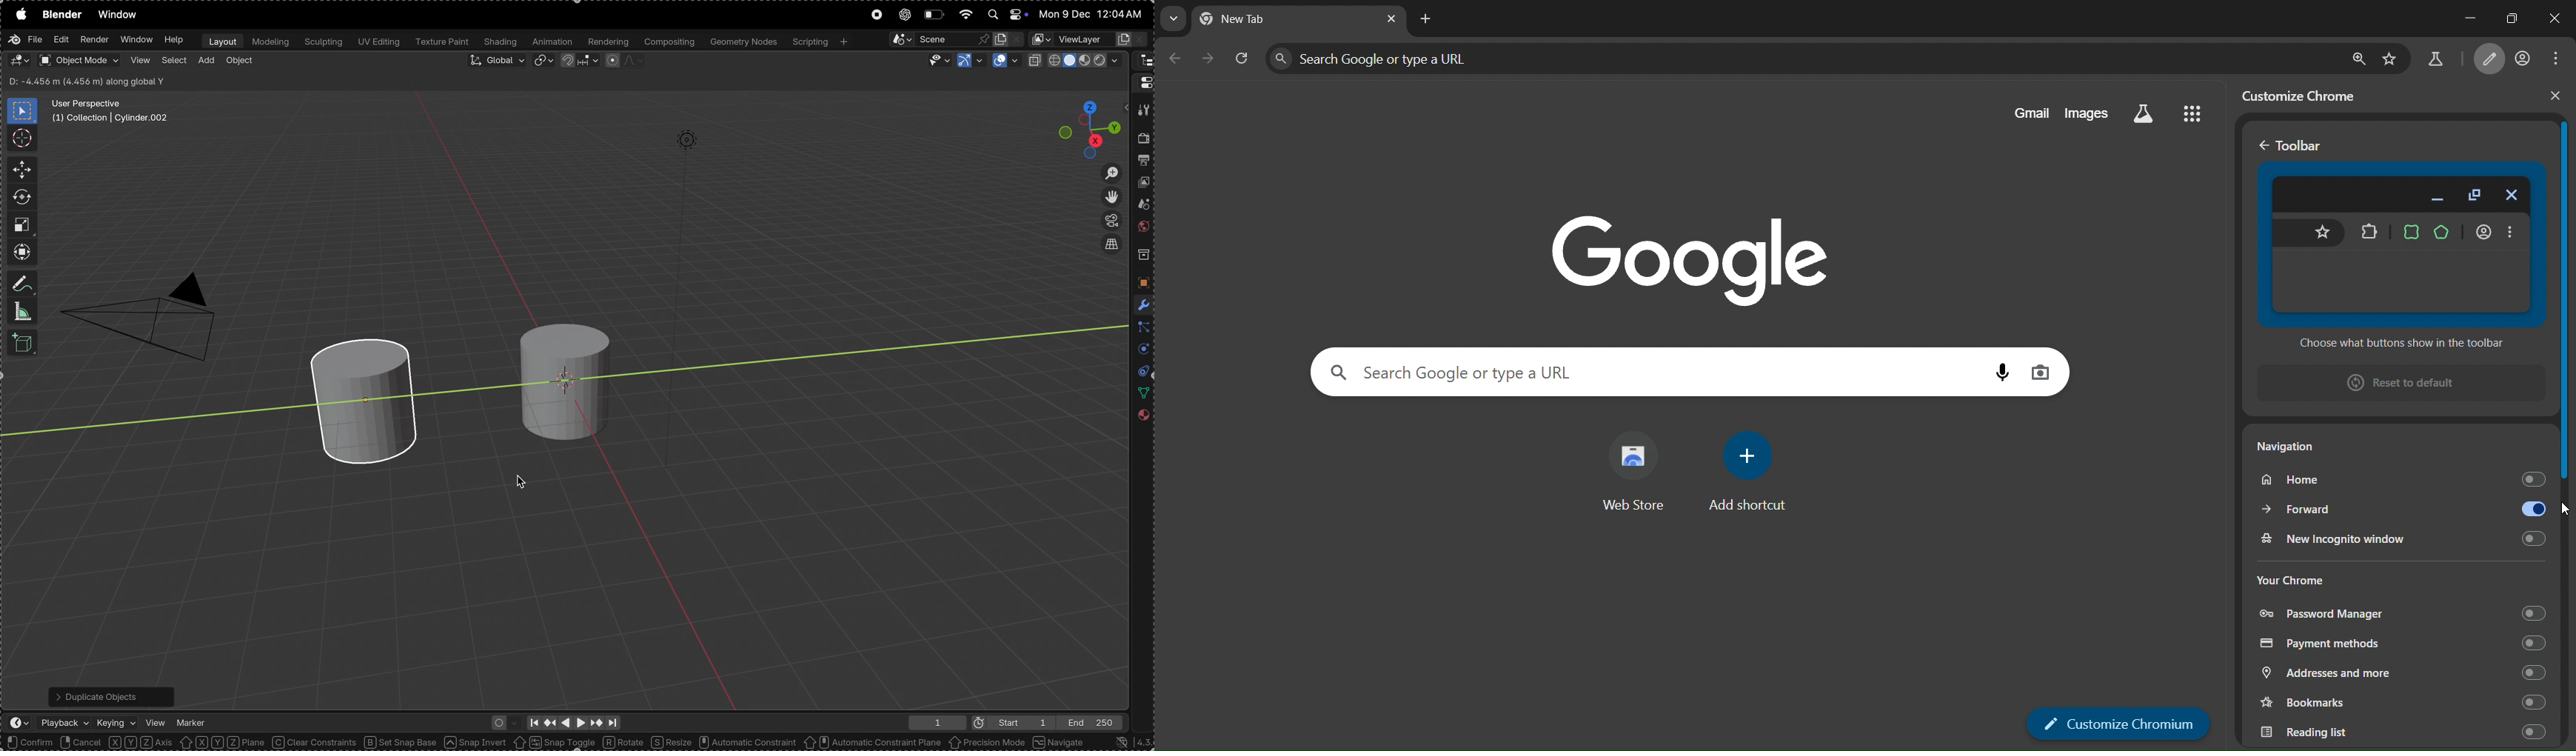 Image resolution: width=2576 pixels, height=756 pixels. I want to click on view, so click(156, 721).